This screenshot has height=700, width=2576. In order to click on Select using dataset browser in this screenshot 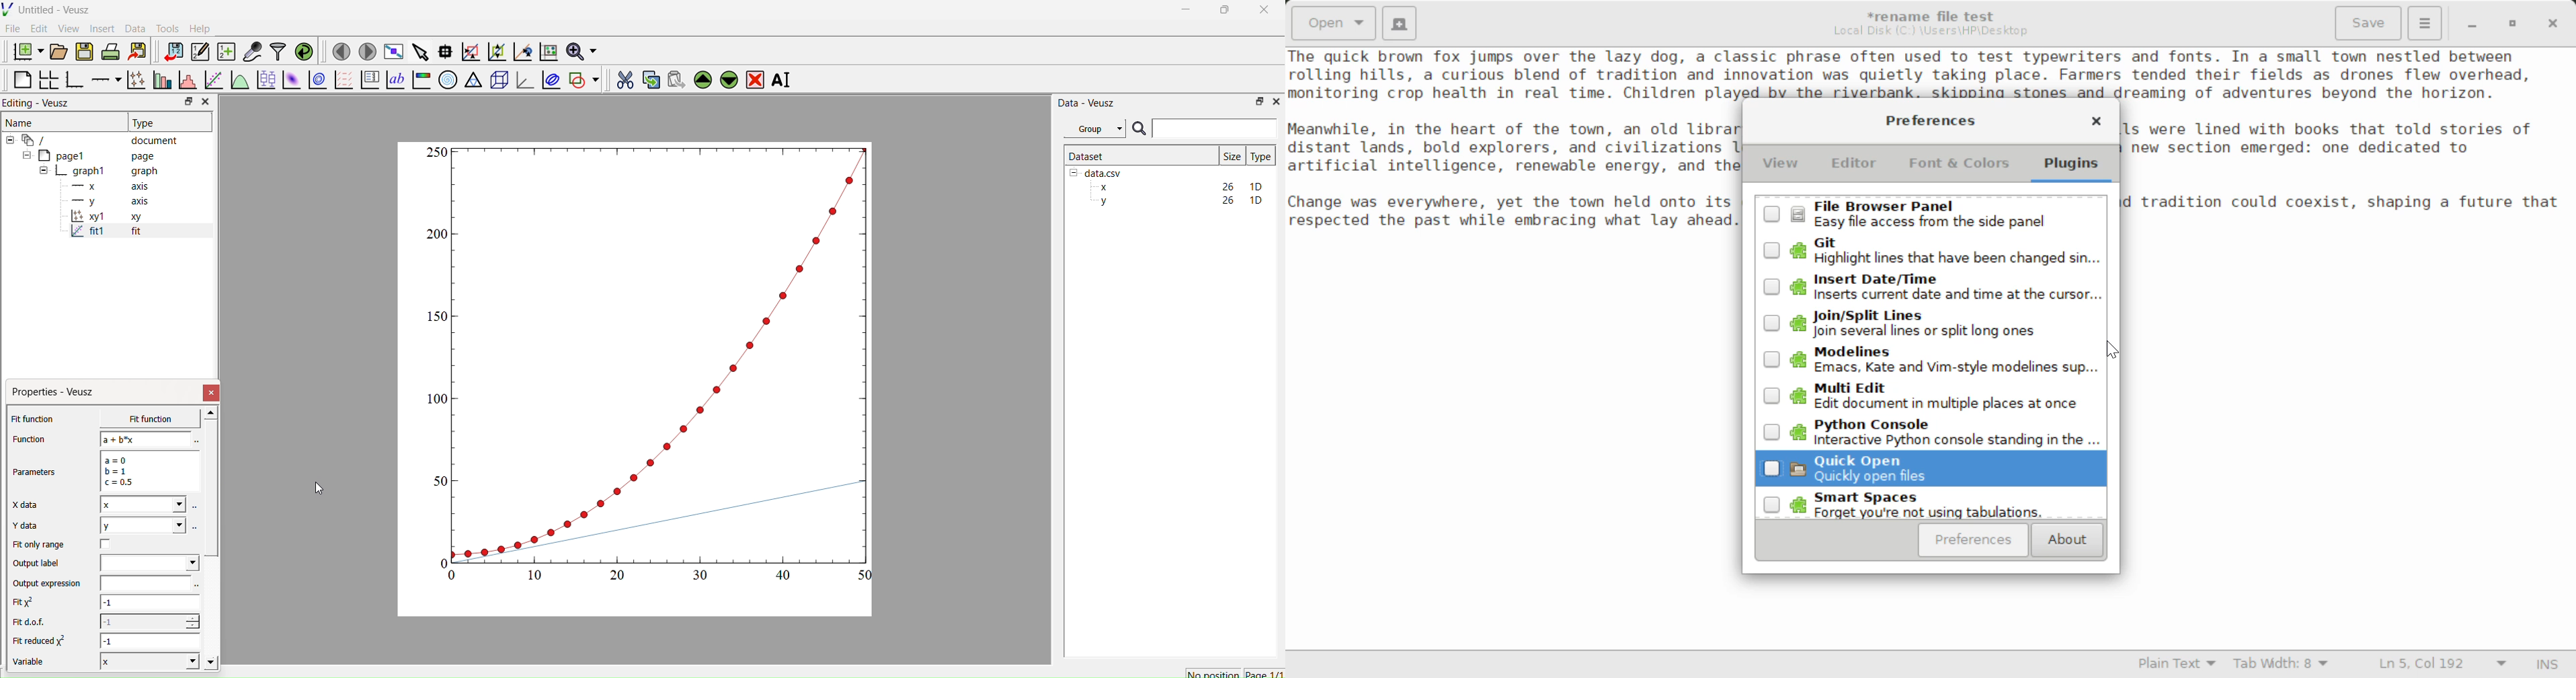, I will do `click(196, 509)`.